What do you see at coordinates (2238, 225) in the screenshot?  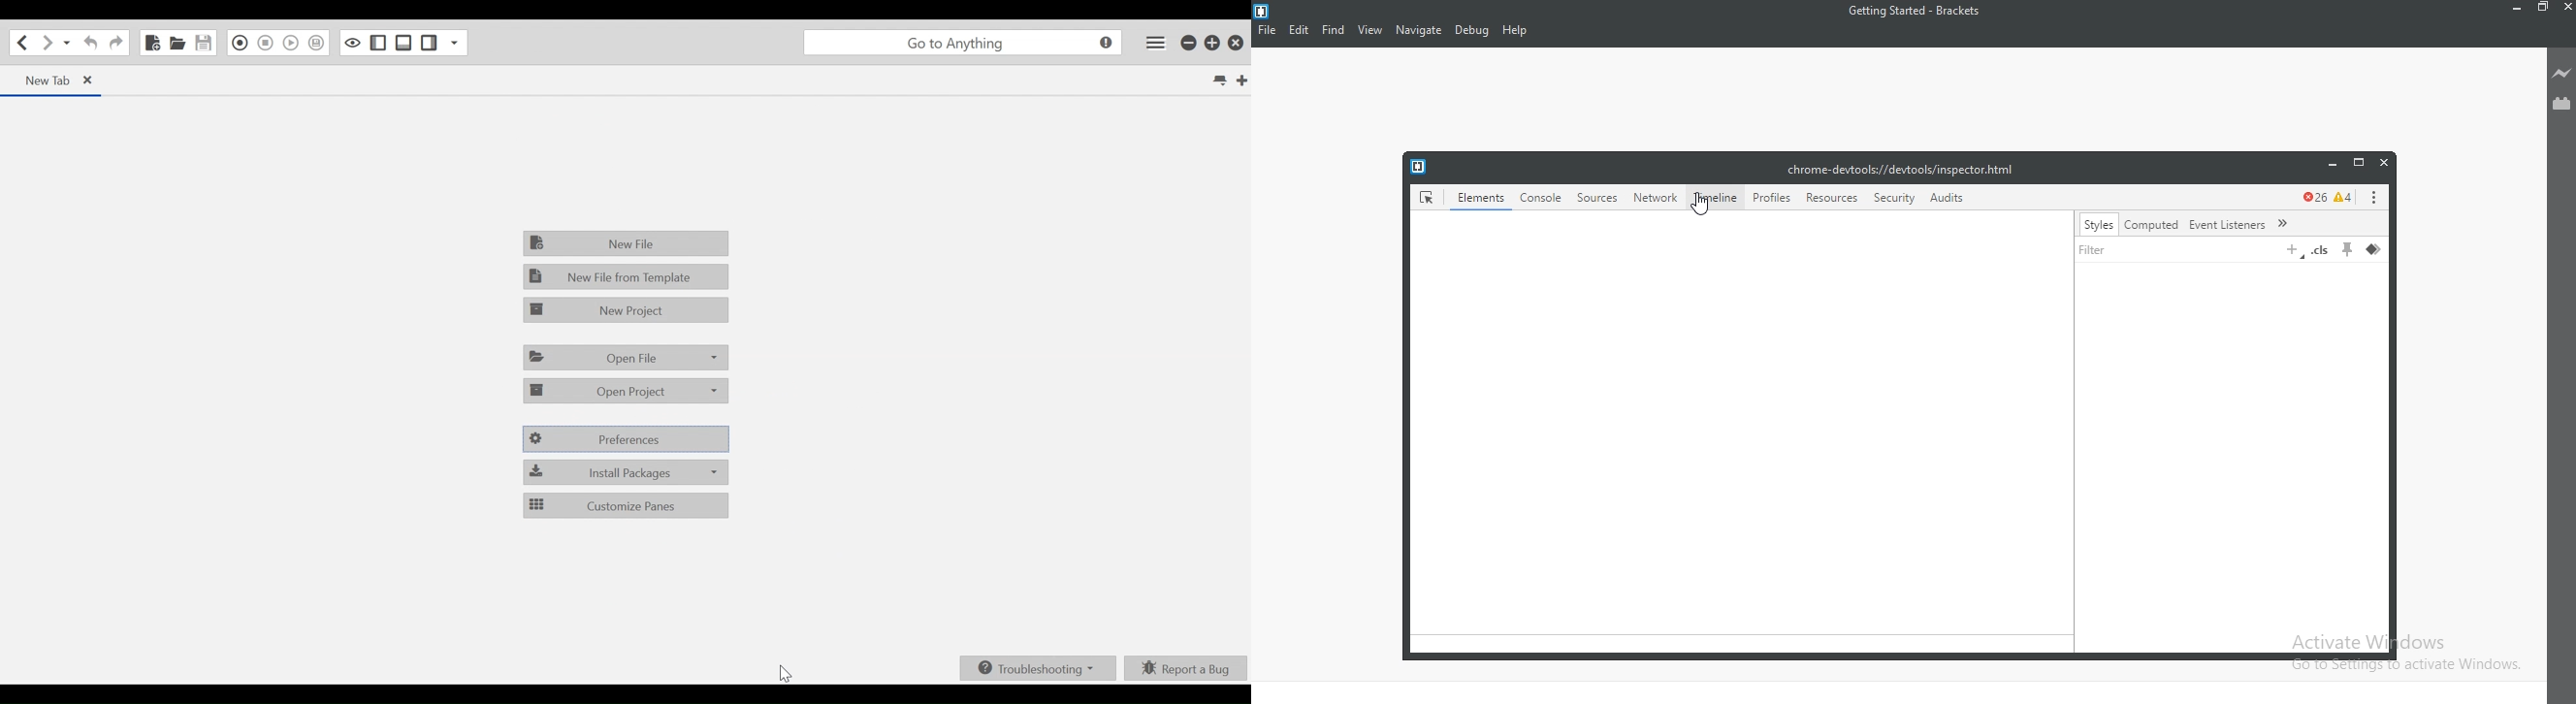 I see `event listeners` at bounding box center [2238, 225].